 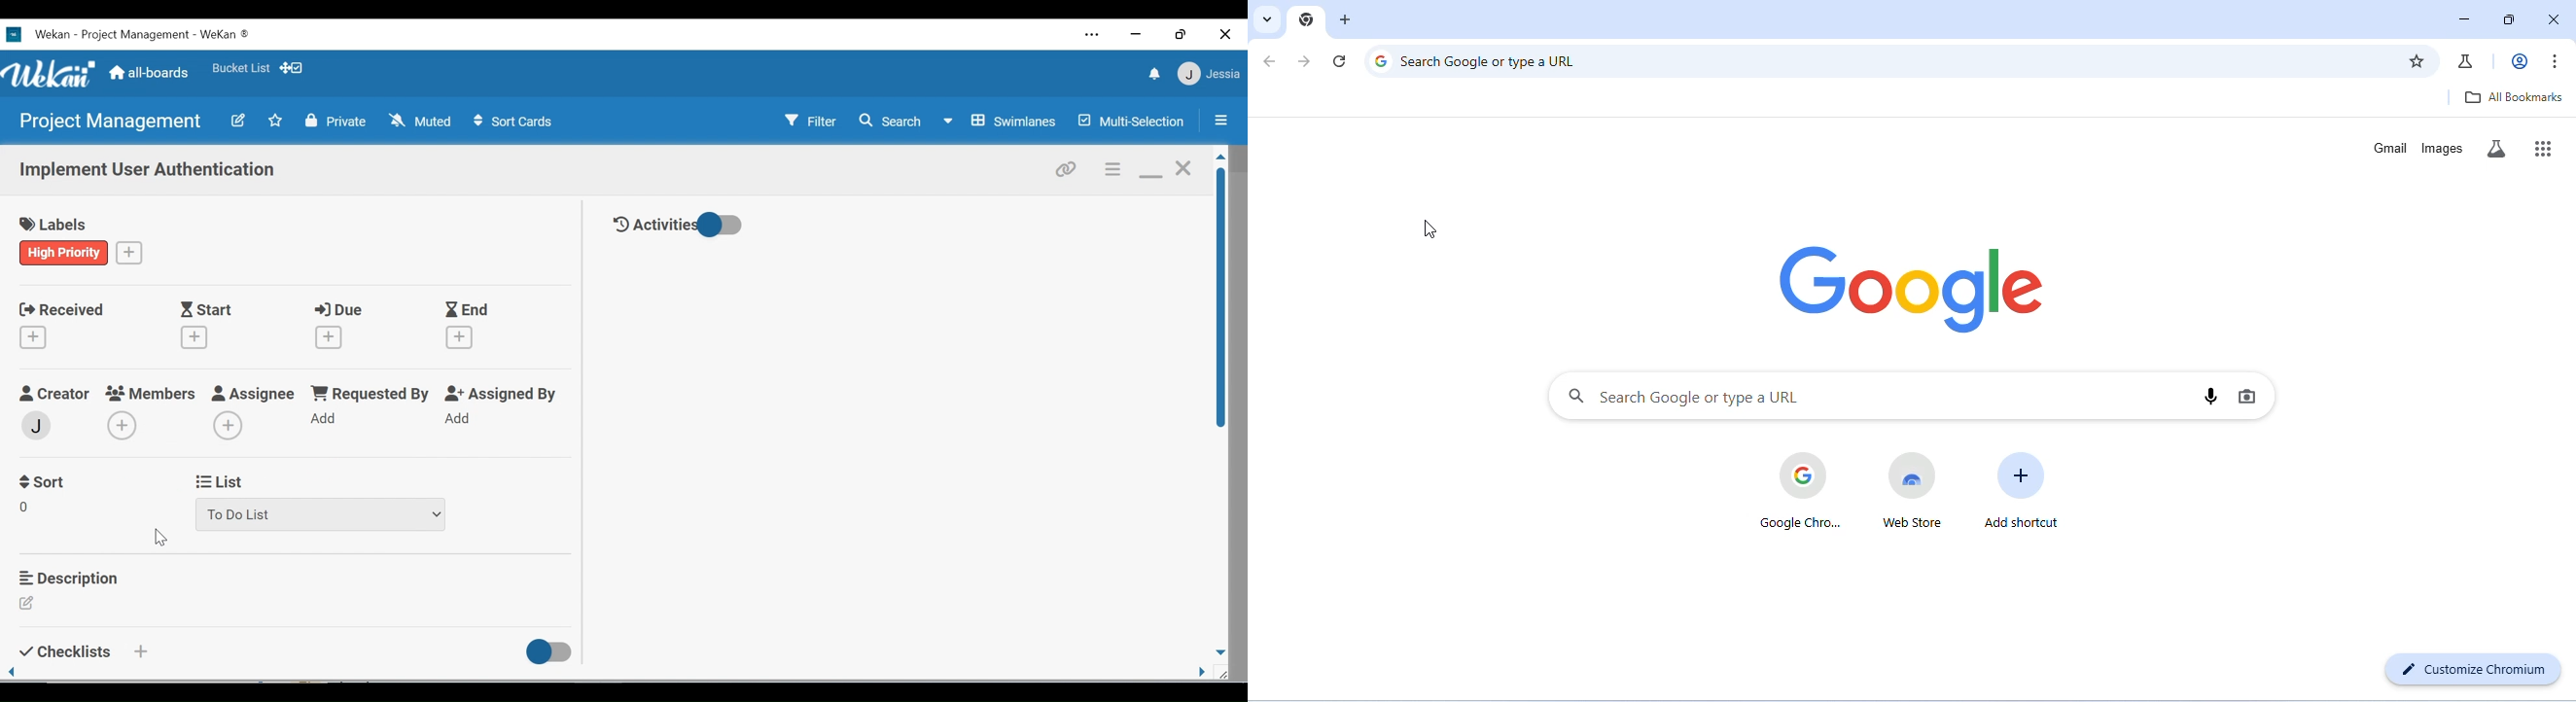 What do you see at coordinates (422, 122) in the screenshot?
I see `\ Muted` at bounding box center [422, 122].